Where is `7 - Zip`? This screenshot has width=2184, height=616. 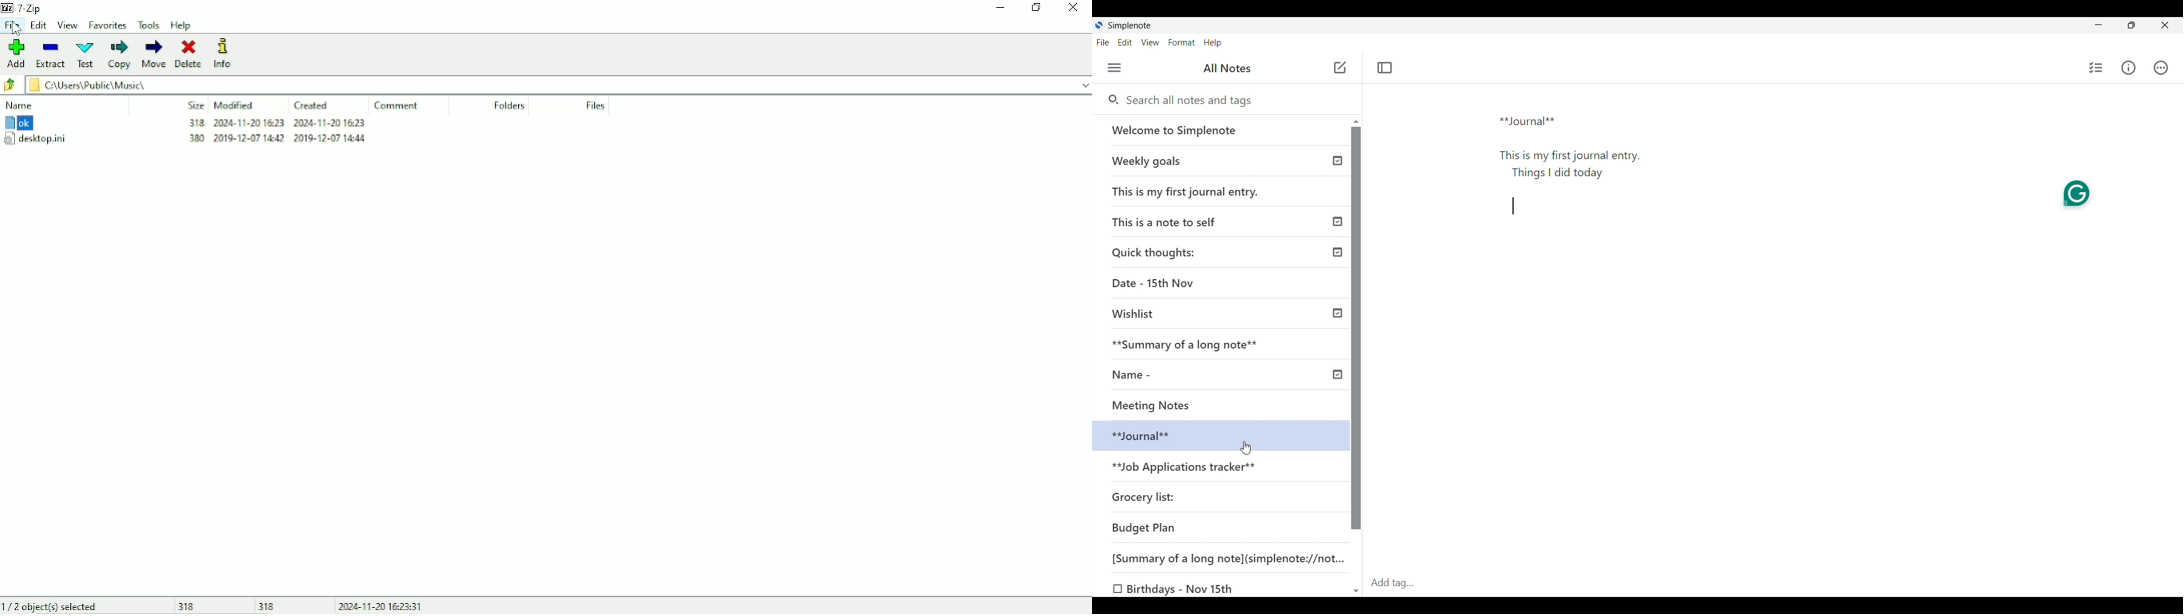
7 - Zip is located at coordinates (27, 8).